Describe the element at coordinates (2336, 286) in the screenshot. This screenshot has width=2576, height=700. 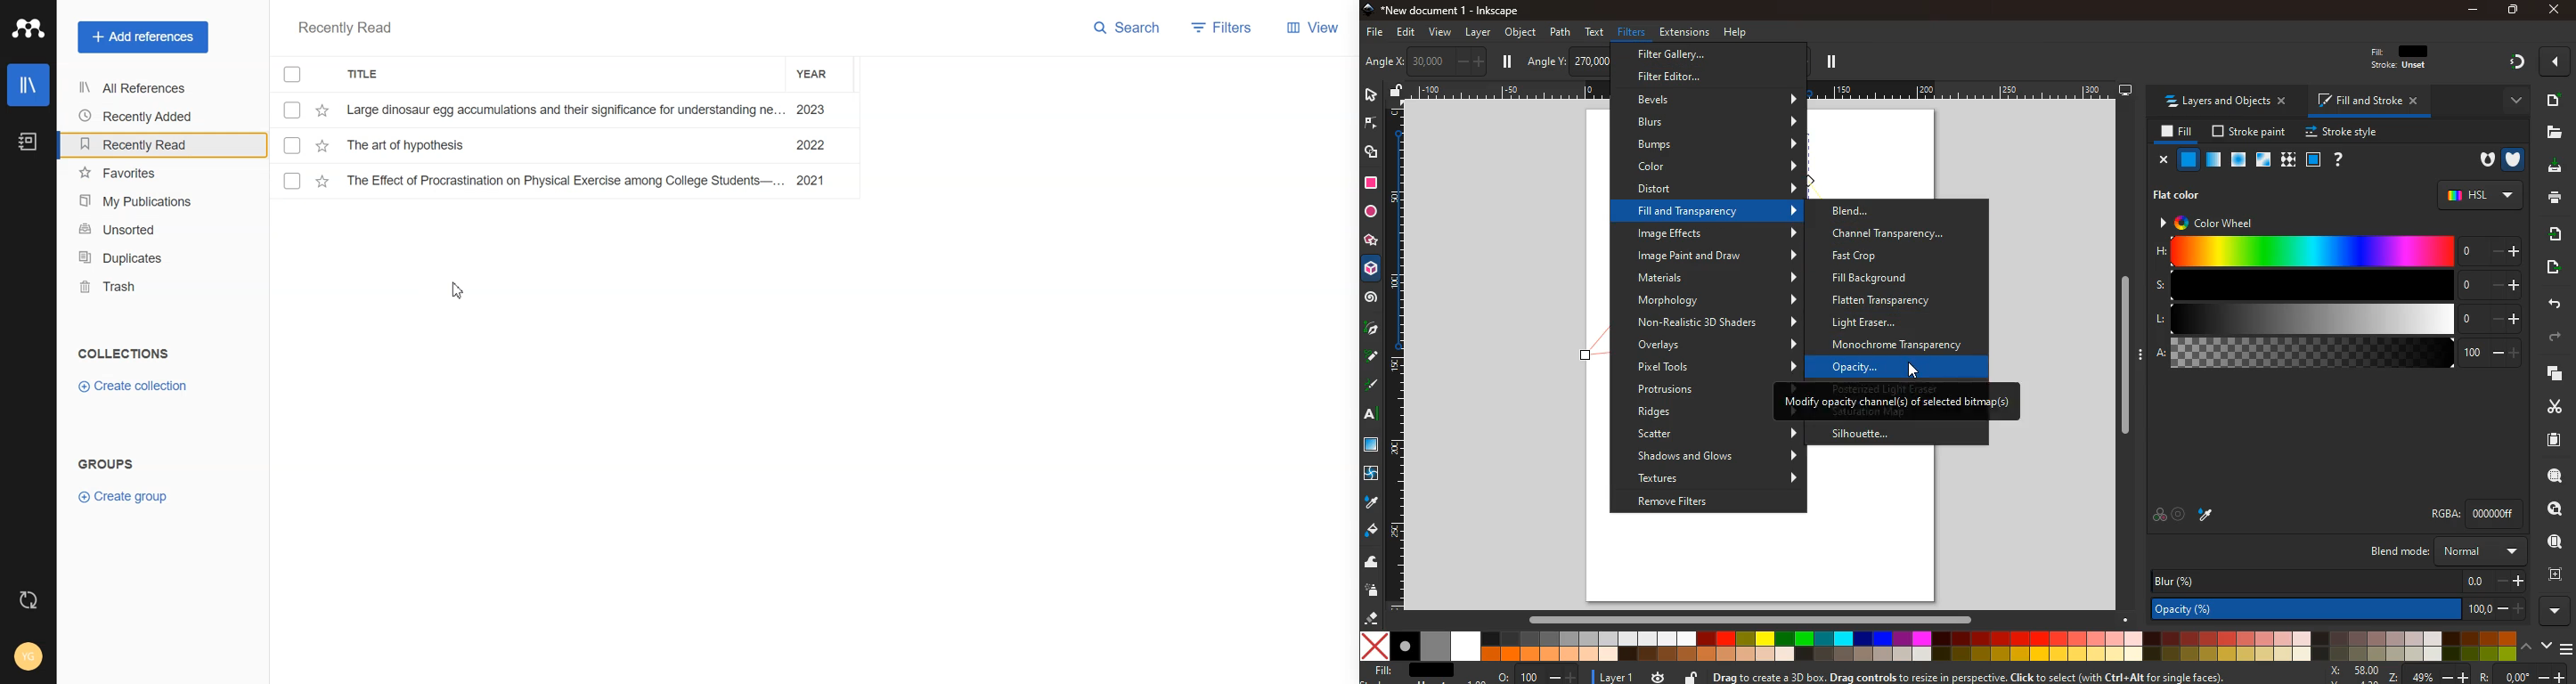
I see `s` at that location.